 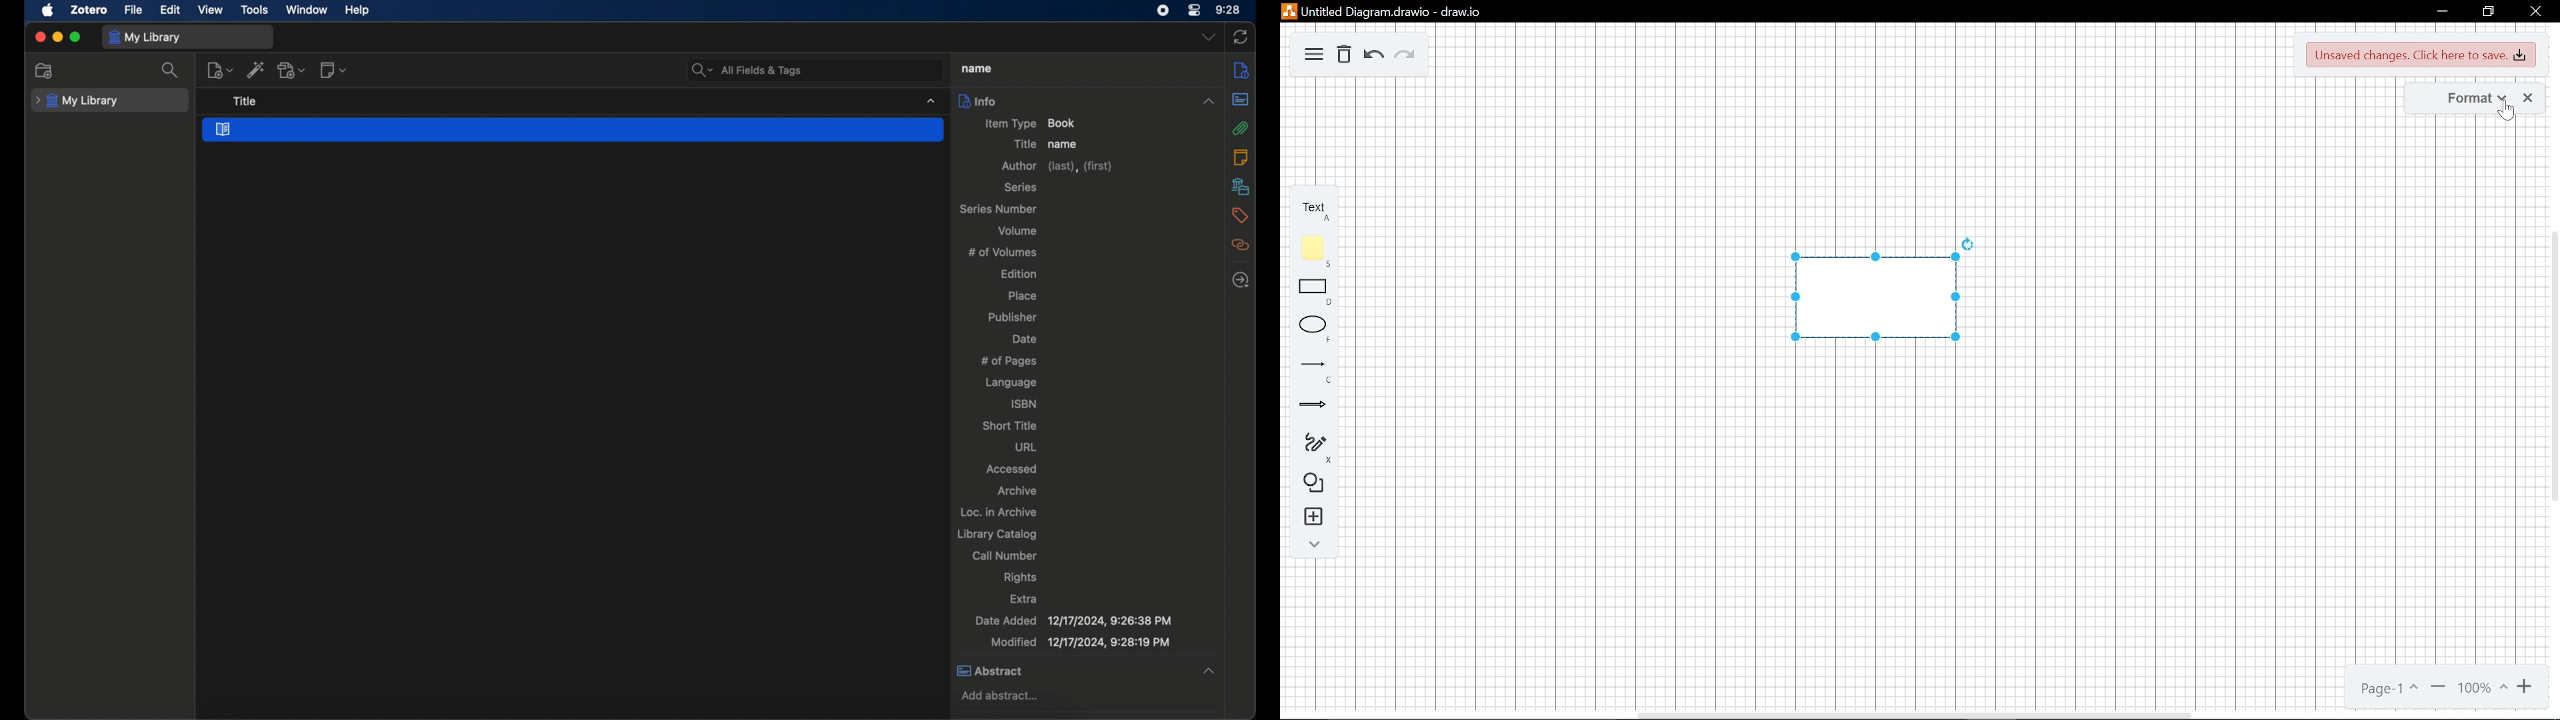 I want to click on related, so click(x=1240, y=245).